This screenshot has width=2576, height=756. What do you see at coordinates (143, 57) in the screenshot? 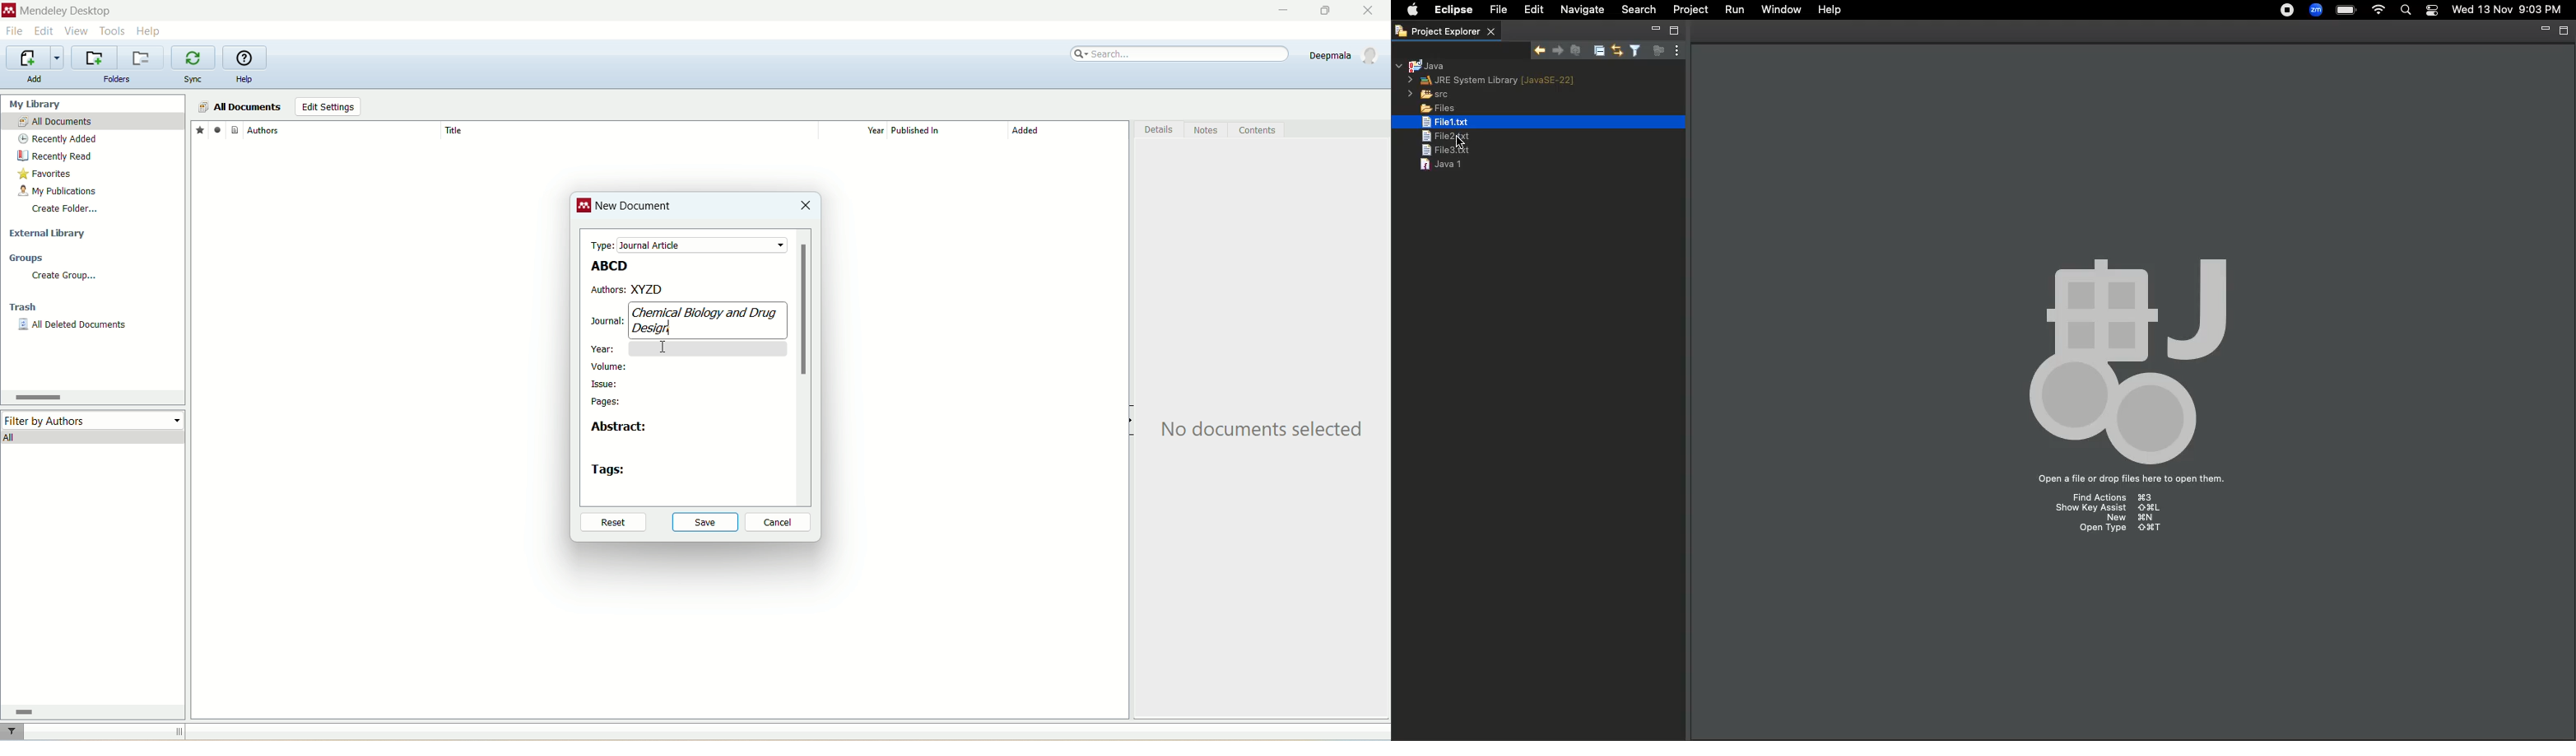
I see `remove current folder` at bounding box center [143, 57].